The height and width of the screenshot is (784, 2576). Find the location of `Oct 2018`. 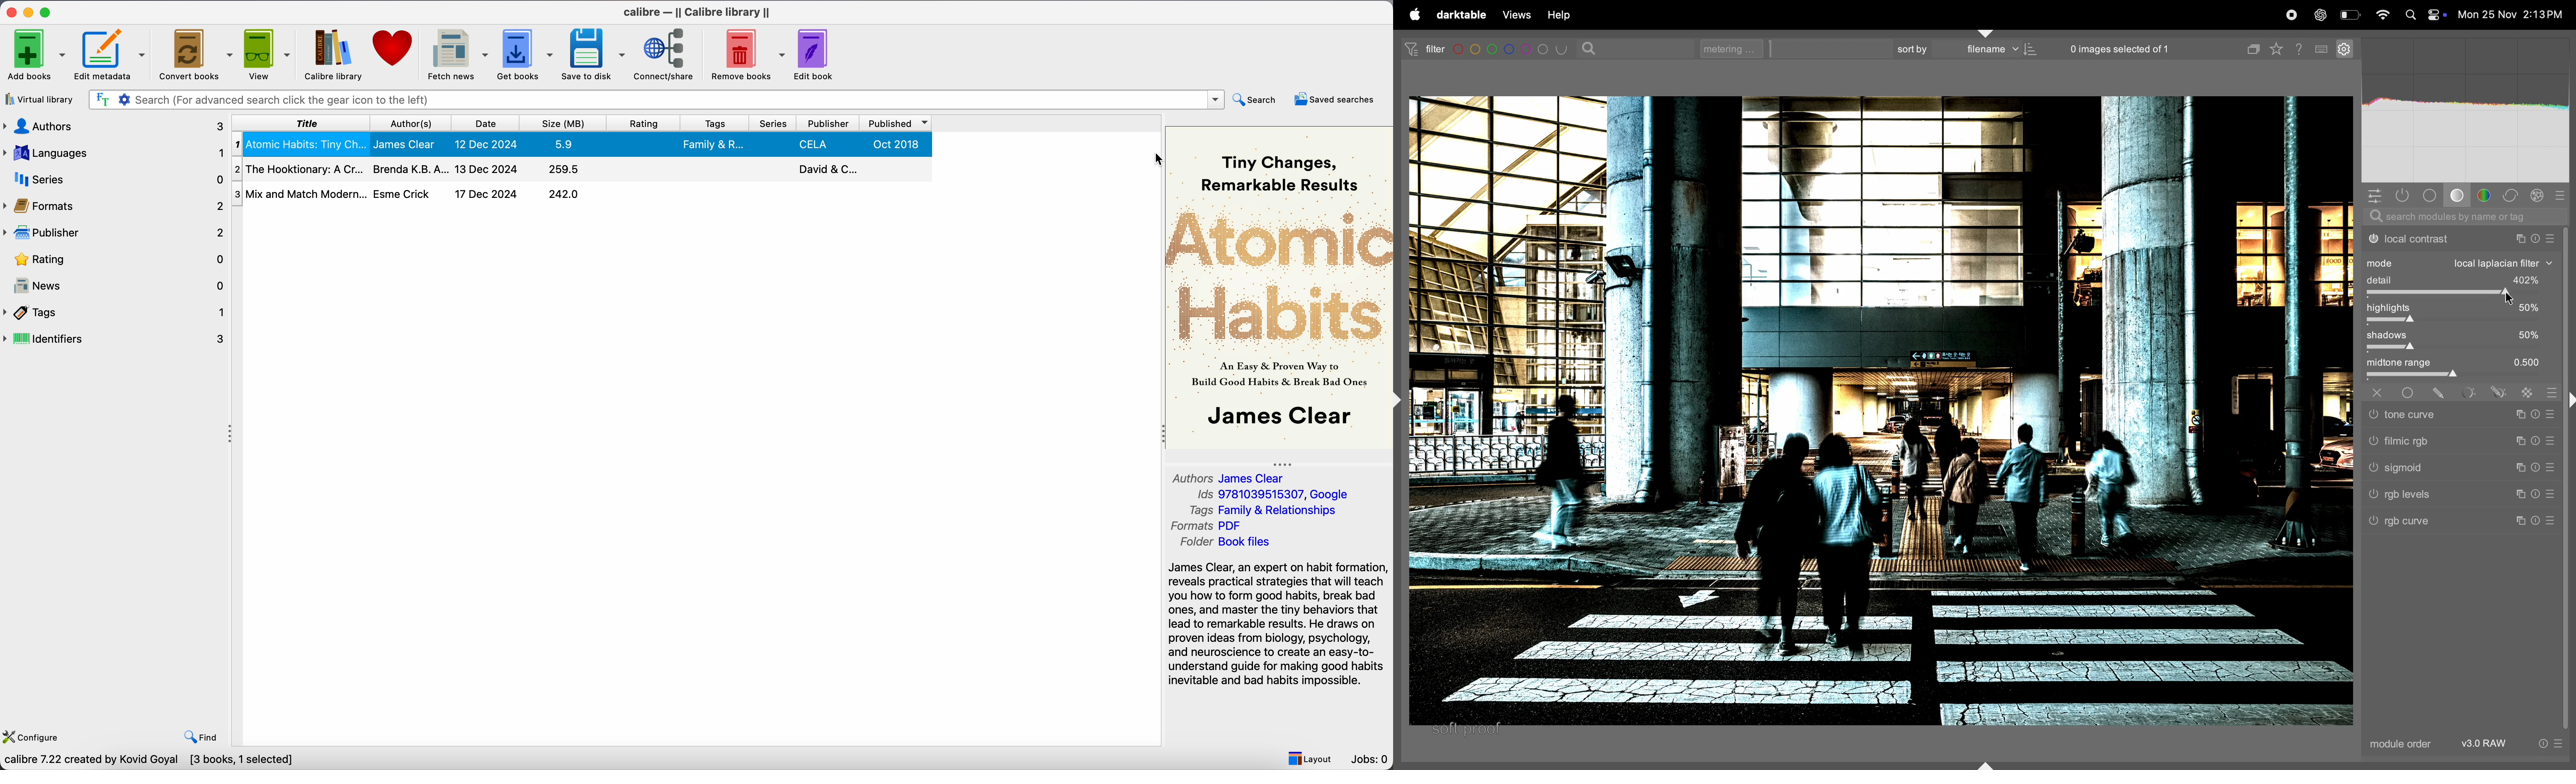

Oct 2018 is located at coordinates (896, 145).